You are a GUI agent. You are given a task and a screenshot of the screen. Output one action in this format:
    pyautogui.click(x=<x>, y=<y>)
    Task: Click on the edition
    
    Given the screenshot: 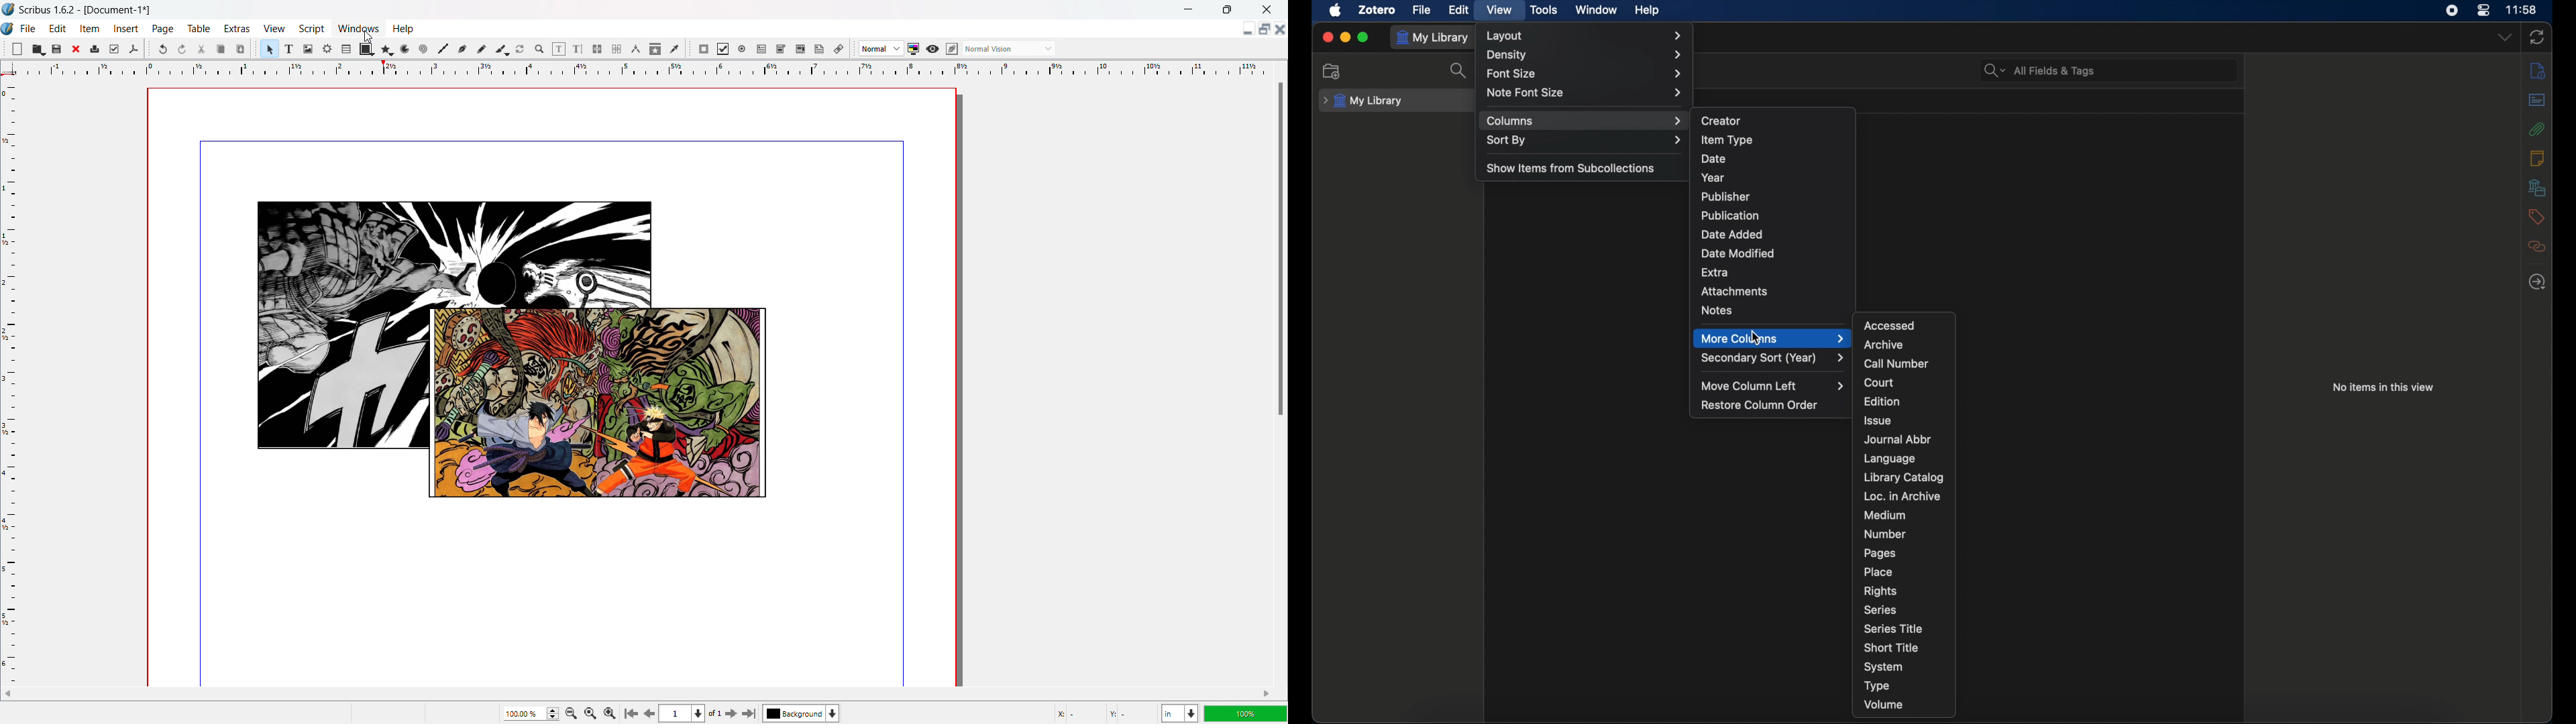 What is the action you would take?
    pyautogui.click(x=1881, y=401)
    